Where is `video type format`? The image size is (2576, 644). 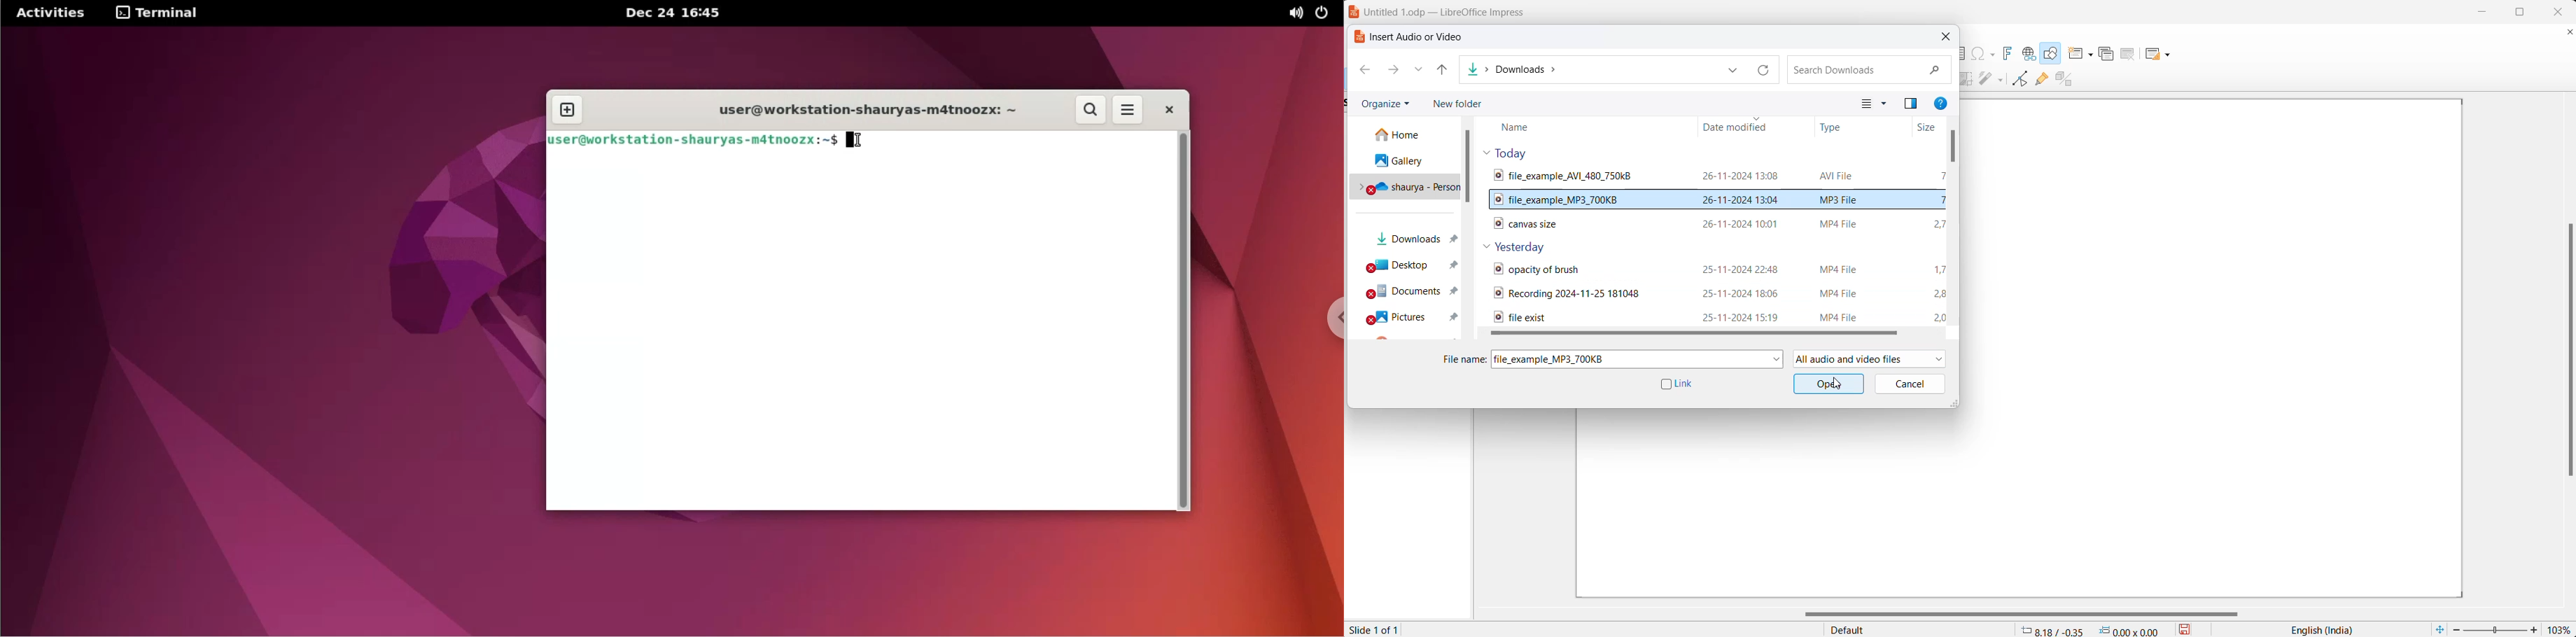
video type format is located at coordinates (1843, 292).